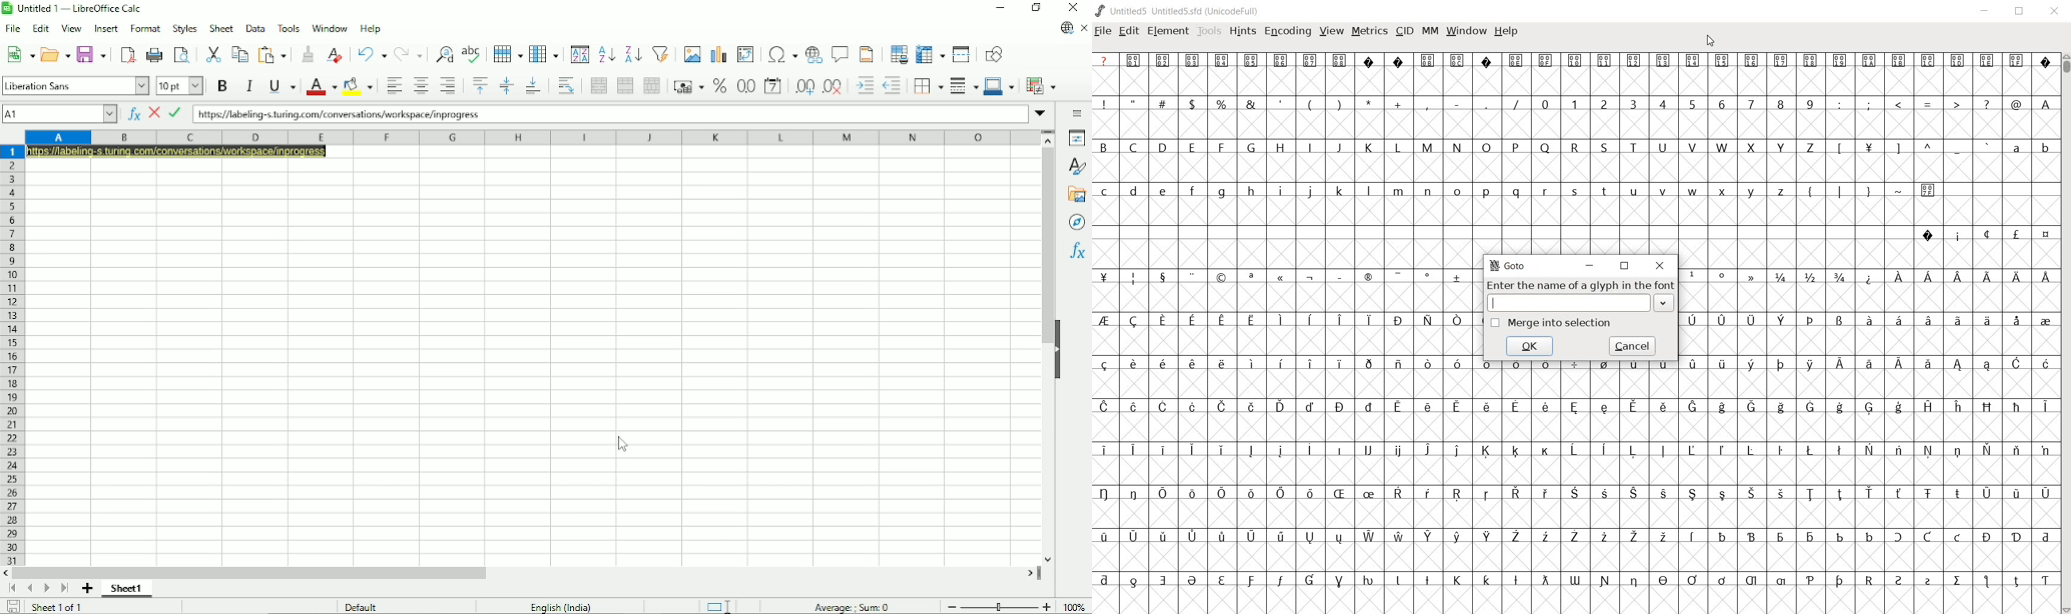  What do you see at coordinates (508, 53) in the screenshot?
I see `Row` at bounding box center [508, 53].